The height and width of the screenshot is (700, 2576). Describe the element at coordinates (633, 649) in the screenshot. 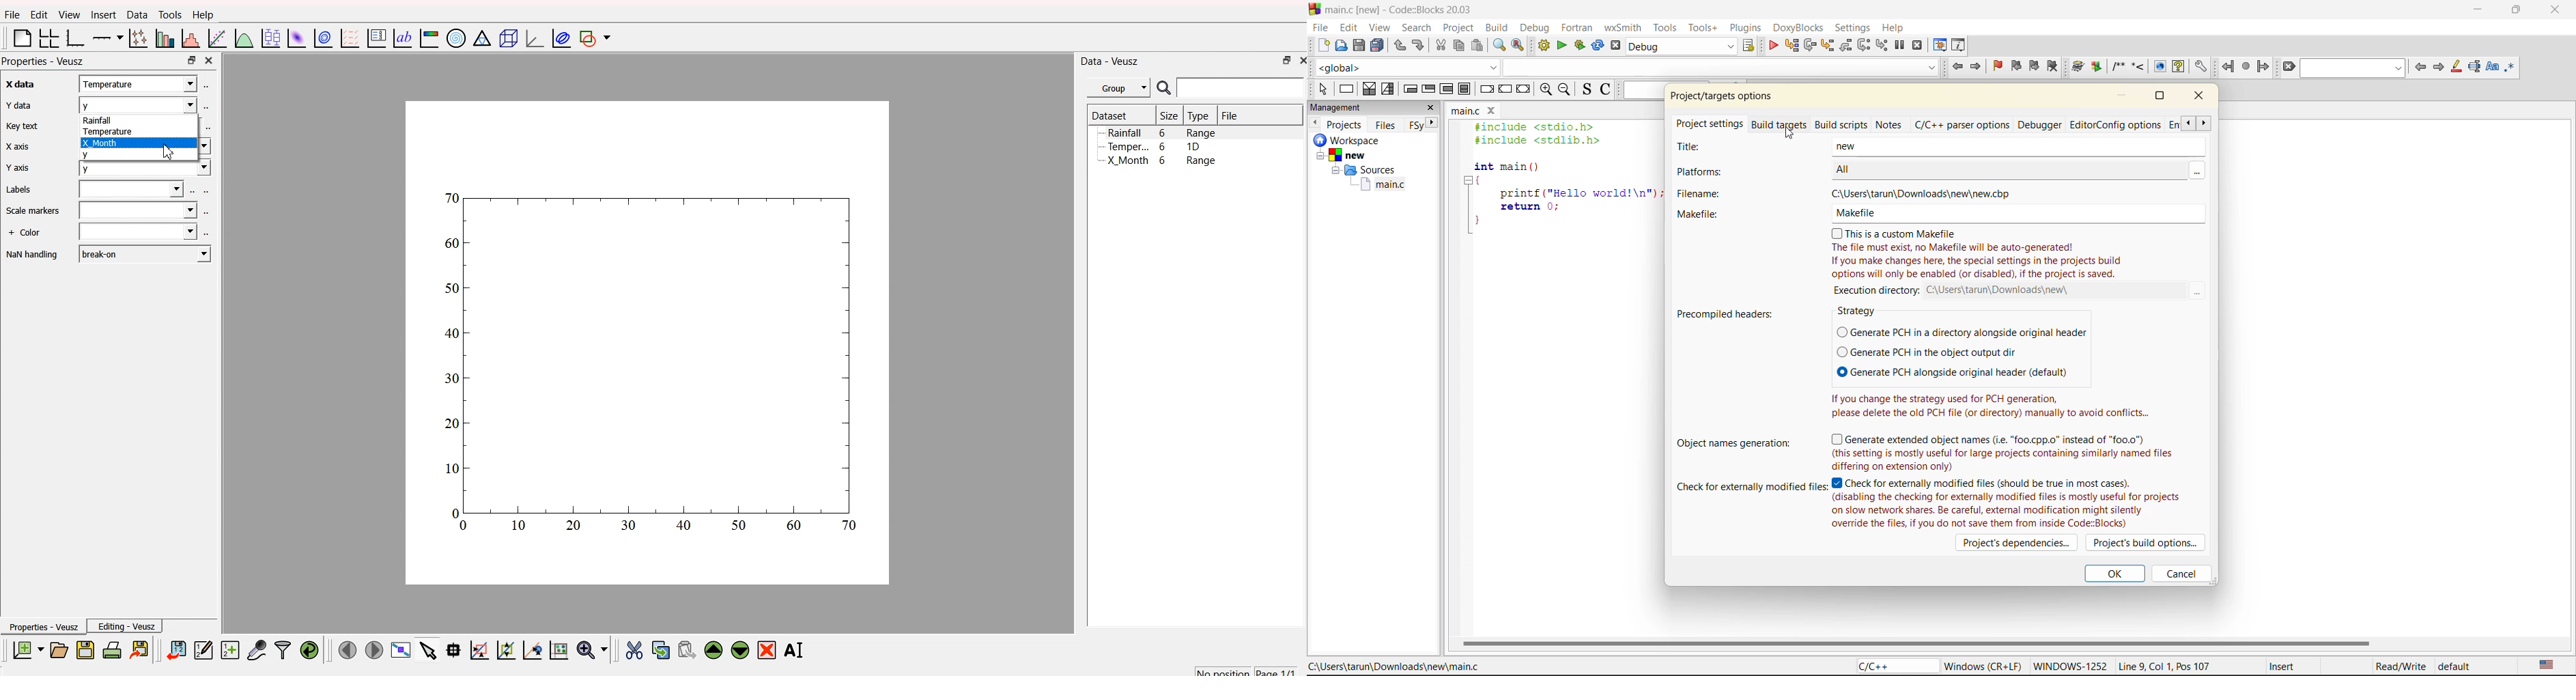

I see `cut the widget` at that location.